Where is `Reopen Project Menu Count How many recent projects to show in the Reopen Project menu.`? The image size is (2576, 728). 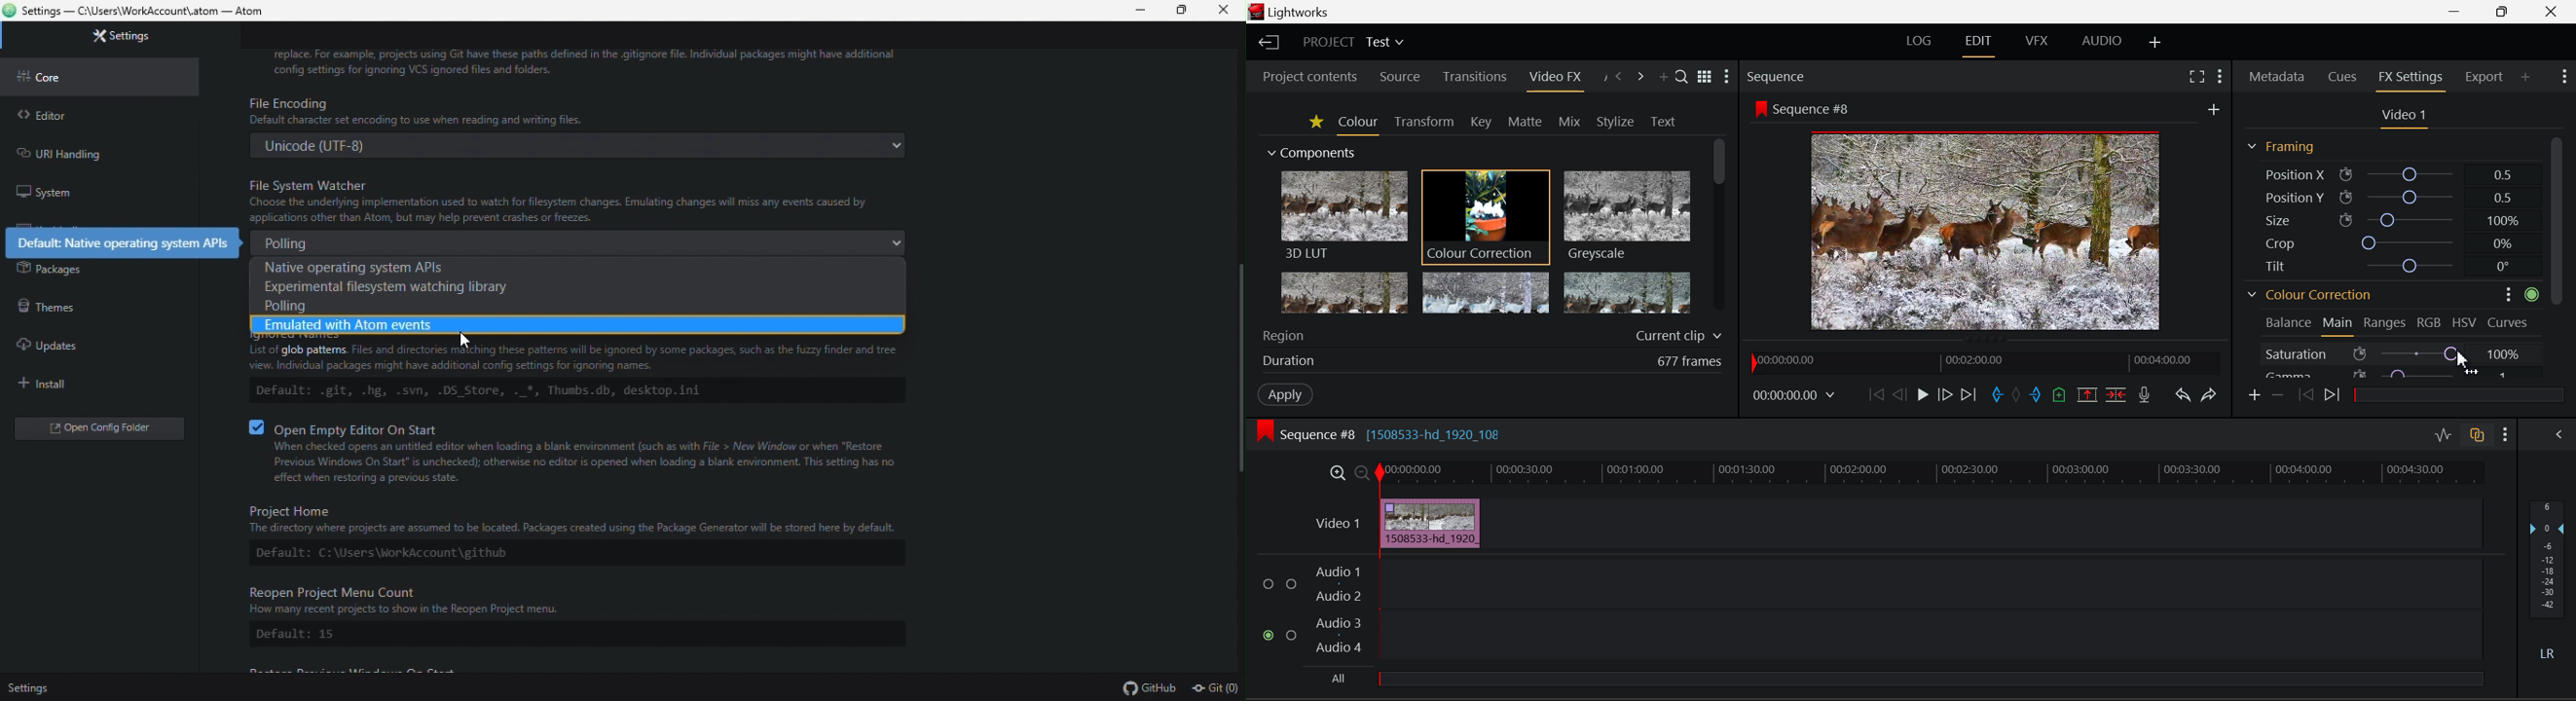
Reopen Project Menu Count How many recent projects to show in the Reopen Project menu. is located at coordinates (565, 599).